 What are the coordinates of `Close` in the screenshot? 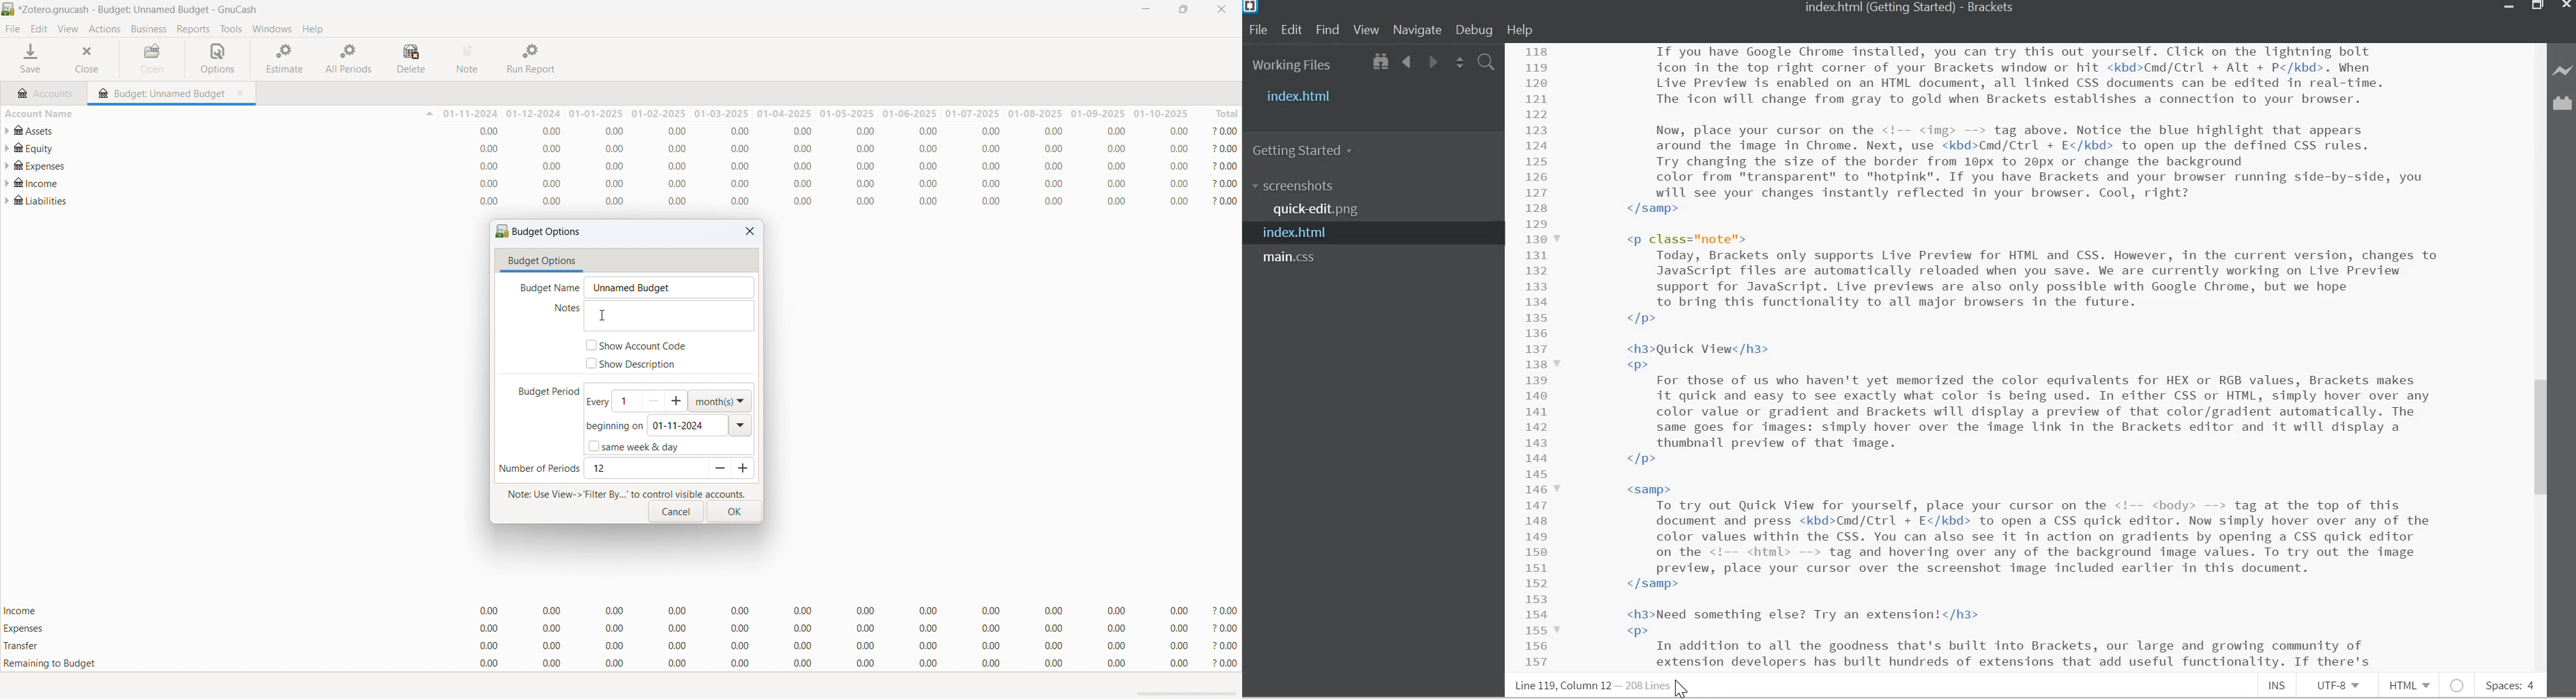 It's located at (2564, 6).